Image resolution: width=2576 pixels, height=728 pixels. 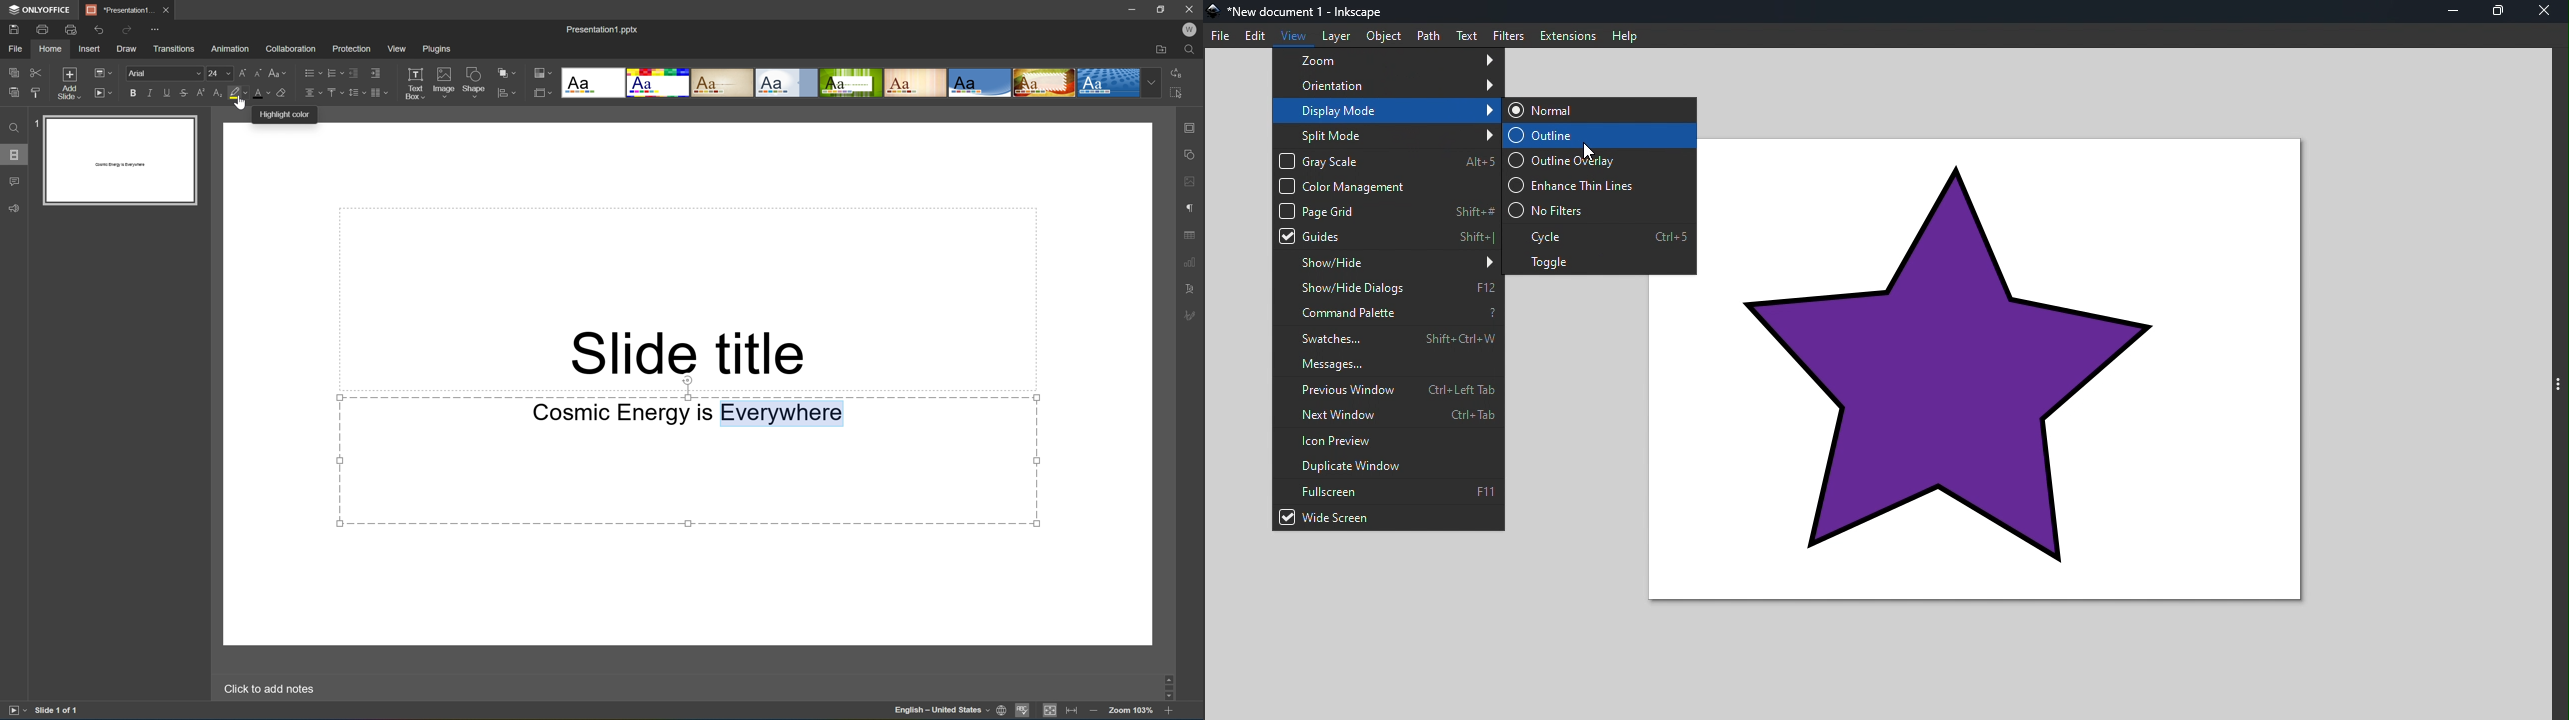 What do you see at coordinates (1177, 72) in the screenshot?
I see `Replace` at bounding box center [1177, 72].